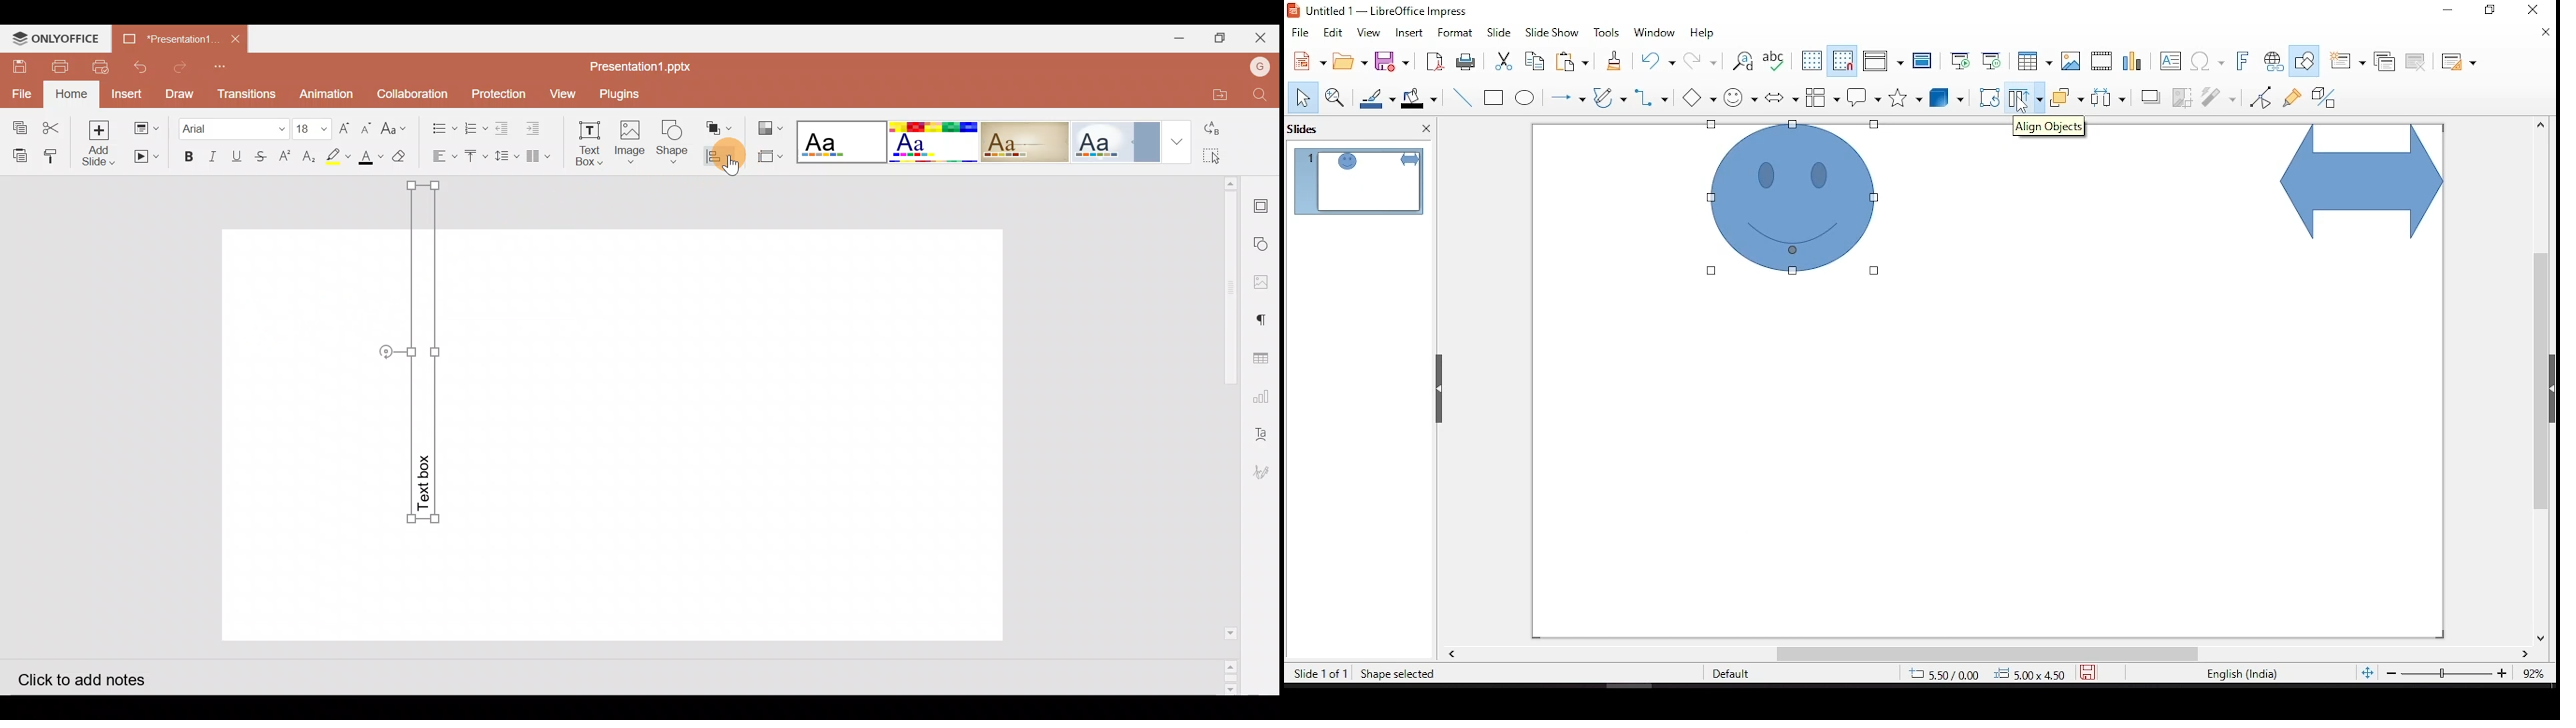 Image resolution: width=2576 pixels, height=728 pixels. I want to click on Animation, so click(327, 94).